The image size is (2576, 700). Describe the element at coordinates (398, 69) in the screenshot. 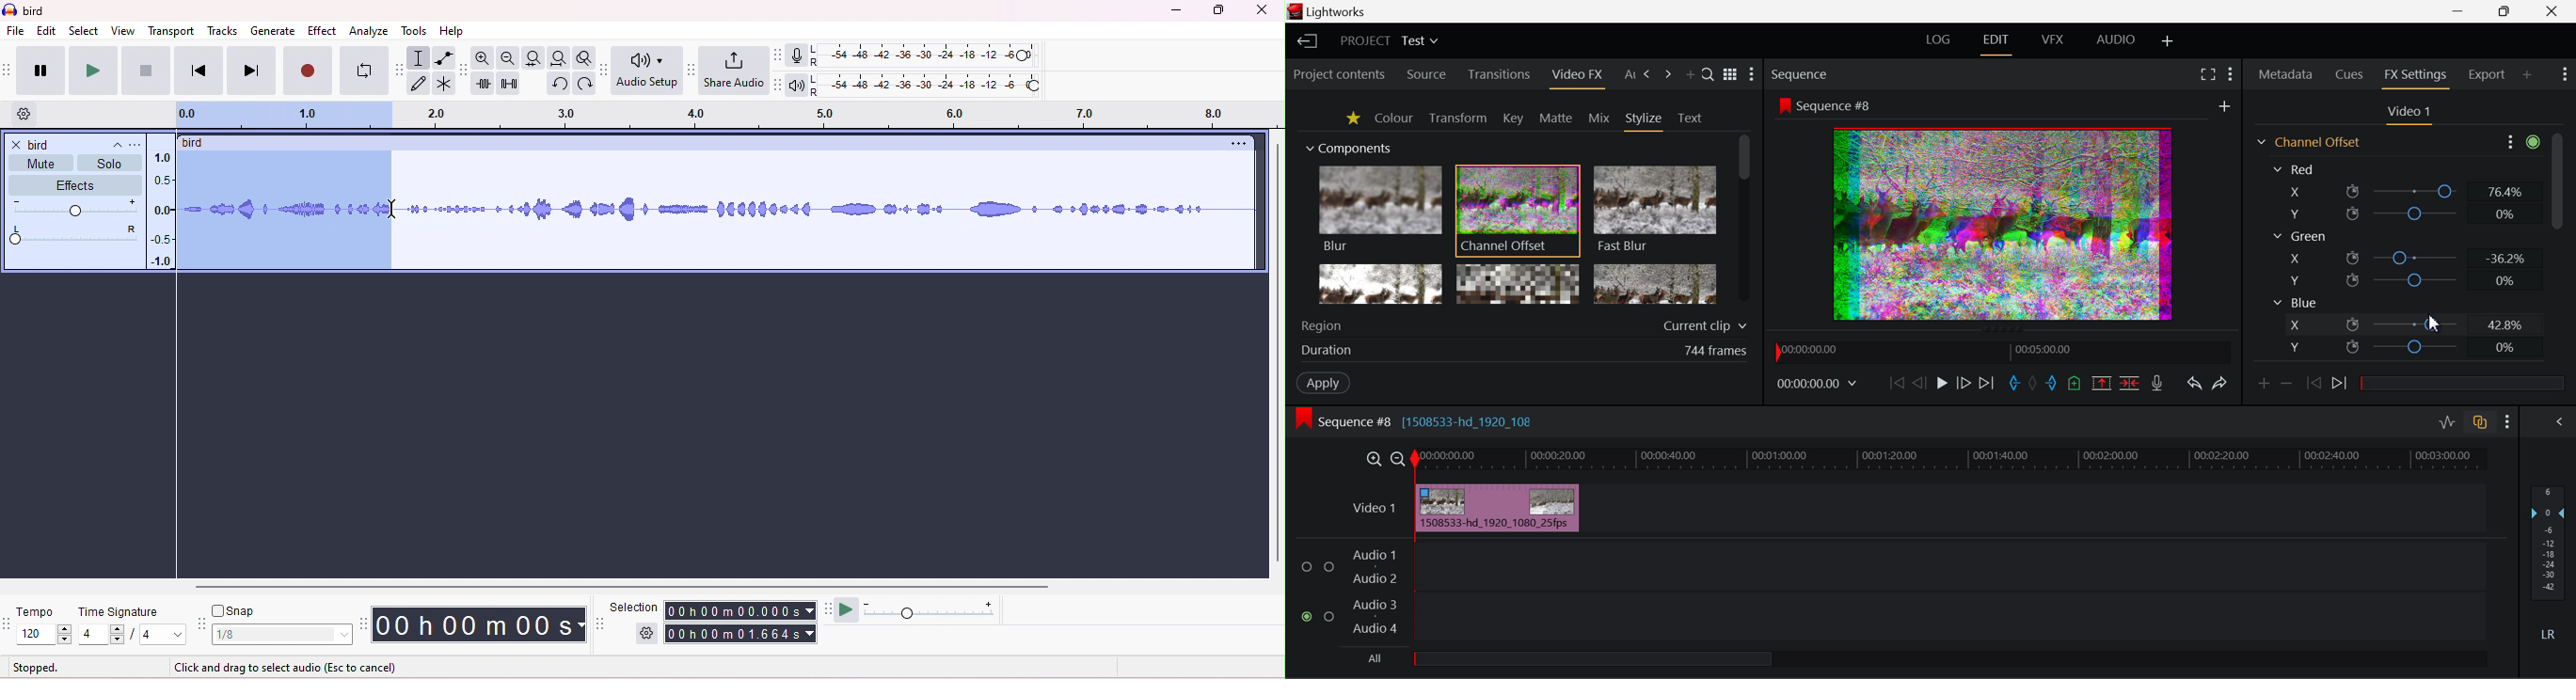

I see `tools tool bar` at that location.